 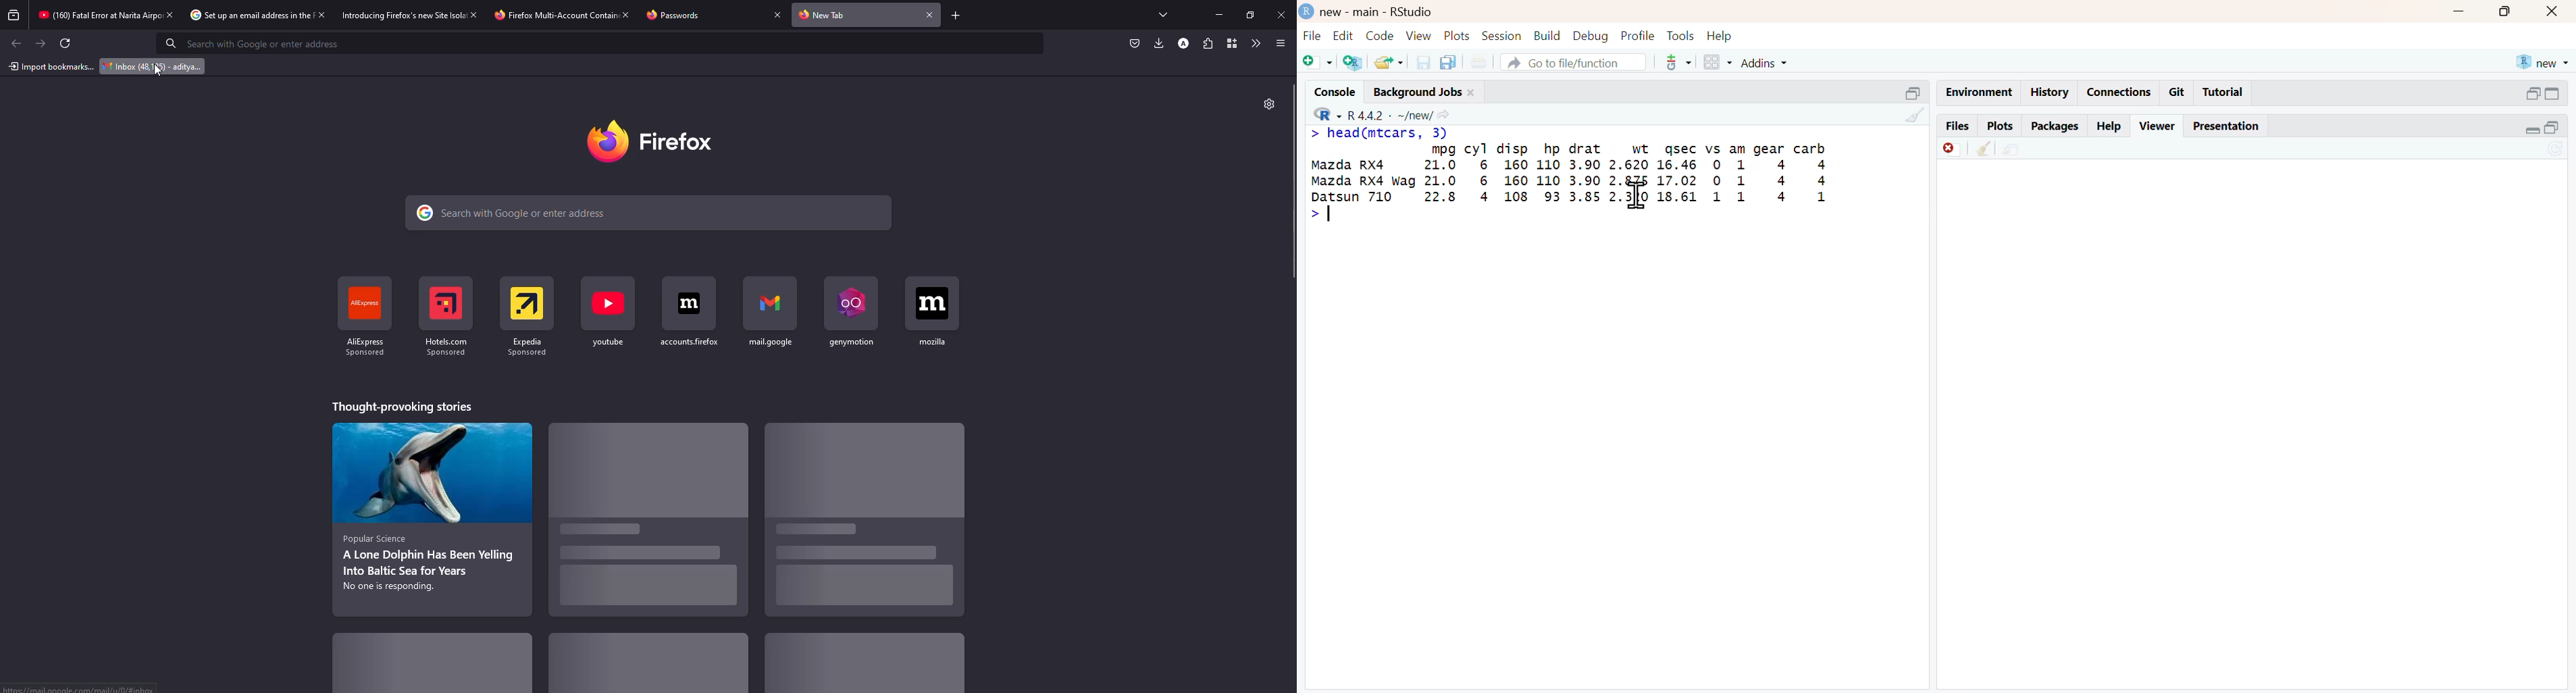 What do you see at coordinates (1418, 35) in the screenshot?
I see `View` at bounding box center [1418, 35].